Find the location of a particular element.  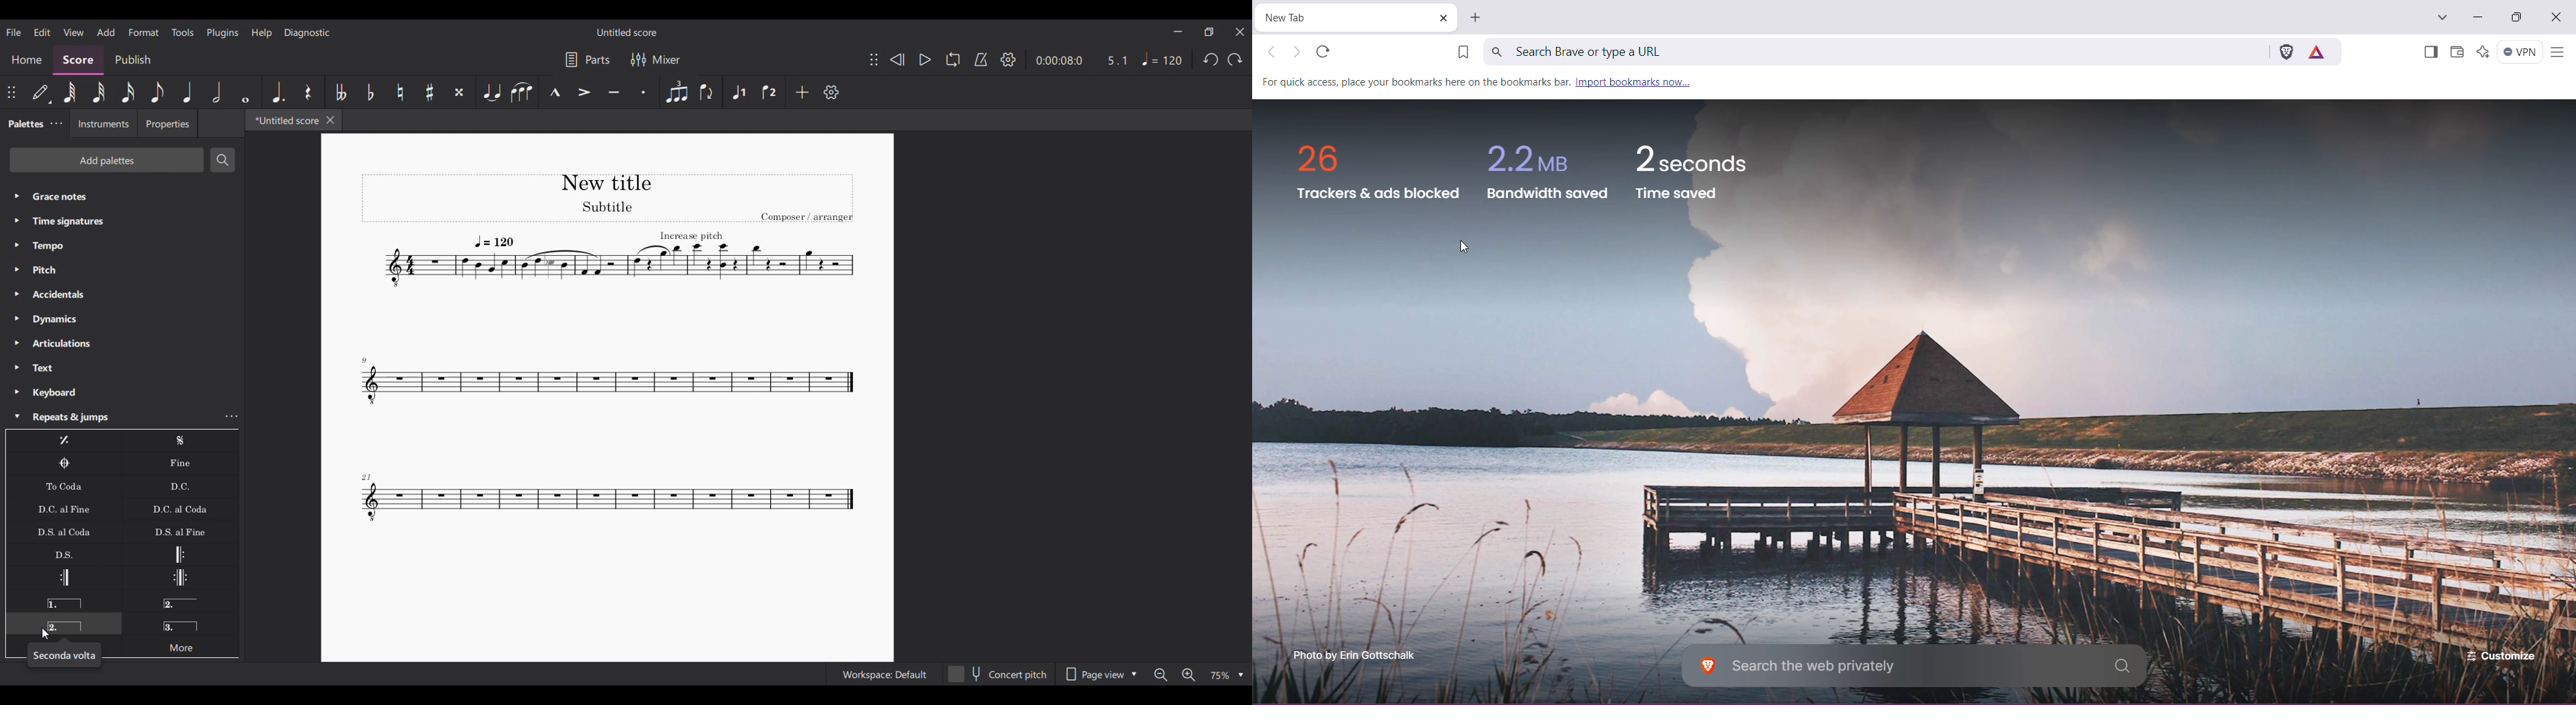

Half note is located at coordinates (217, 92).